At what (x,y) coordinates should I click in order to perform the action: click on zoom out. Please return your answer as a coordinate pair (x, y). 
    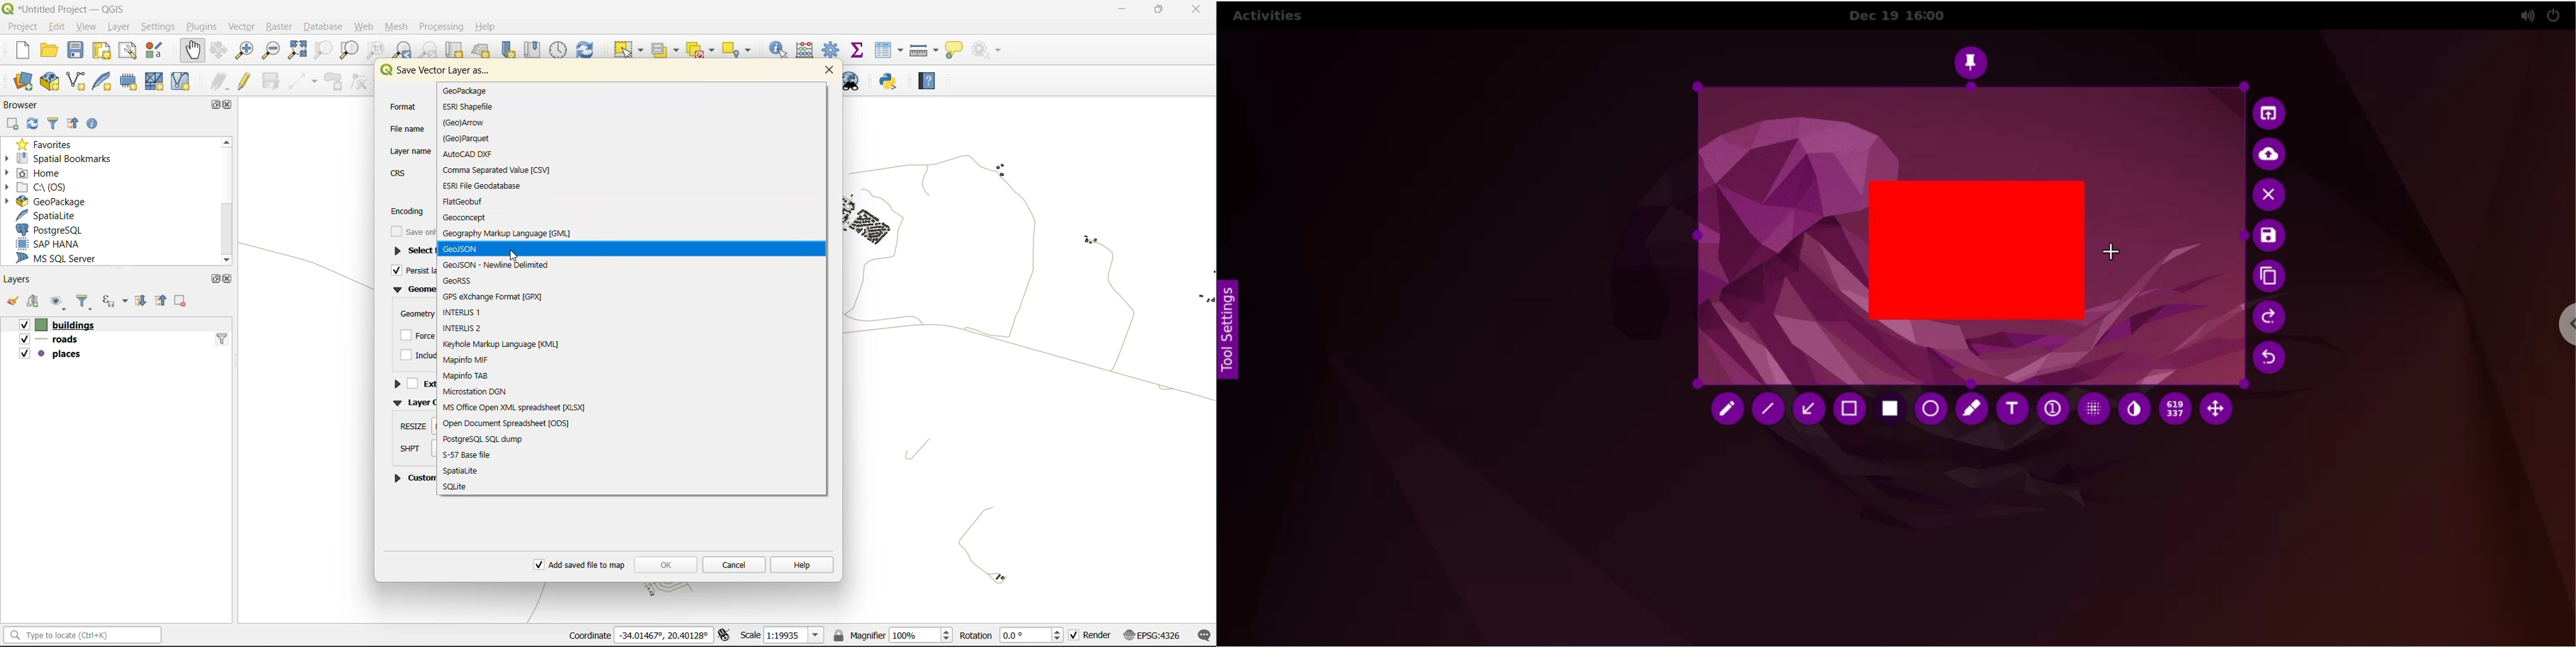
    Looking at the image, I should click on (273, 51).